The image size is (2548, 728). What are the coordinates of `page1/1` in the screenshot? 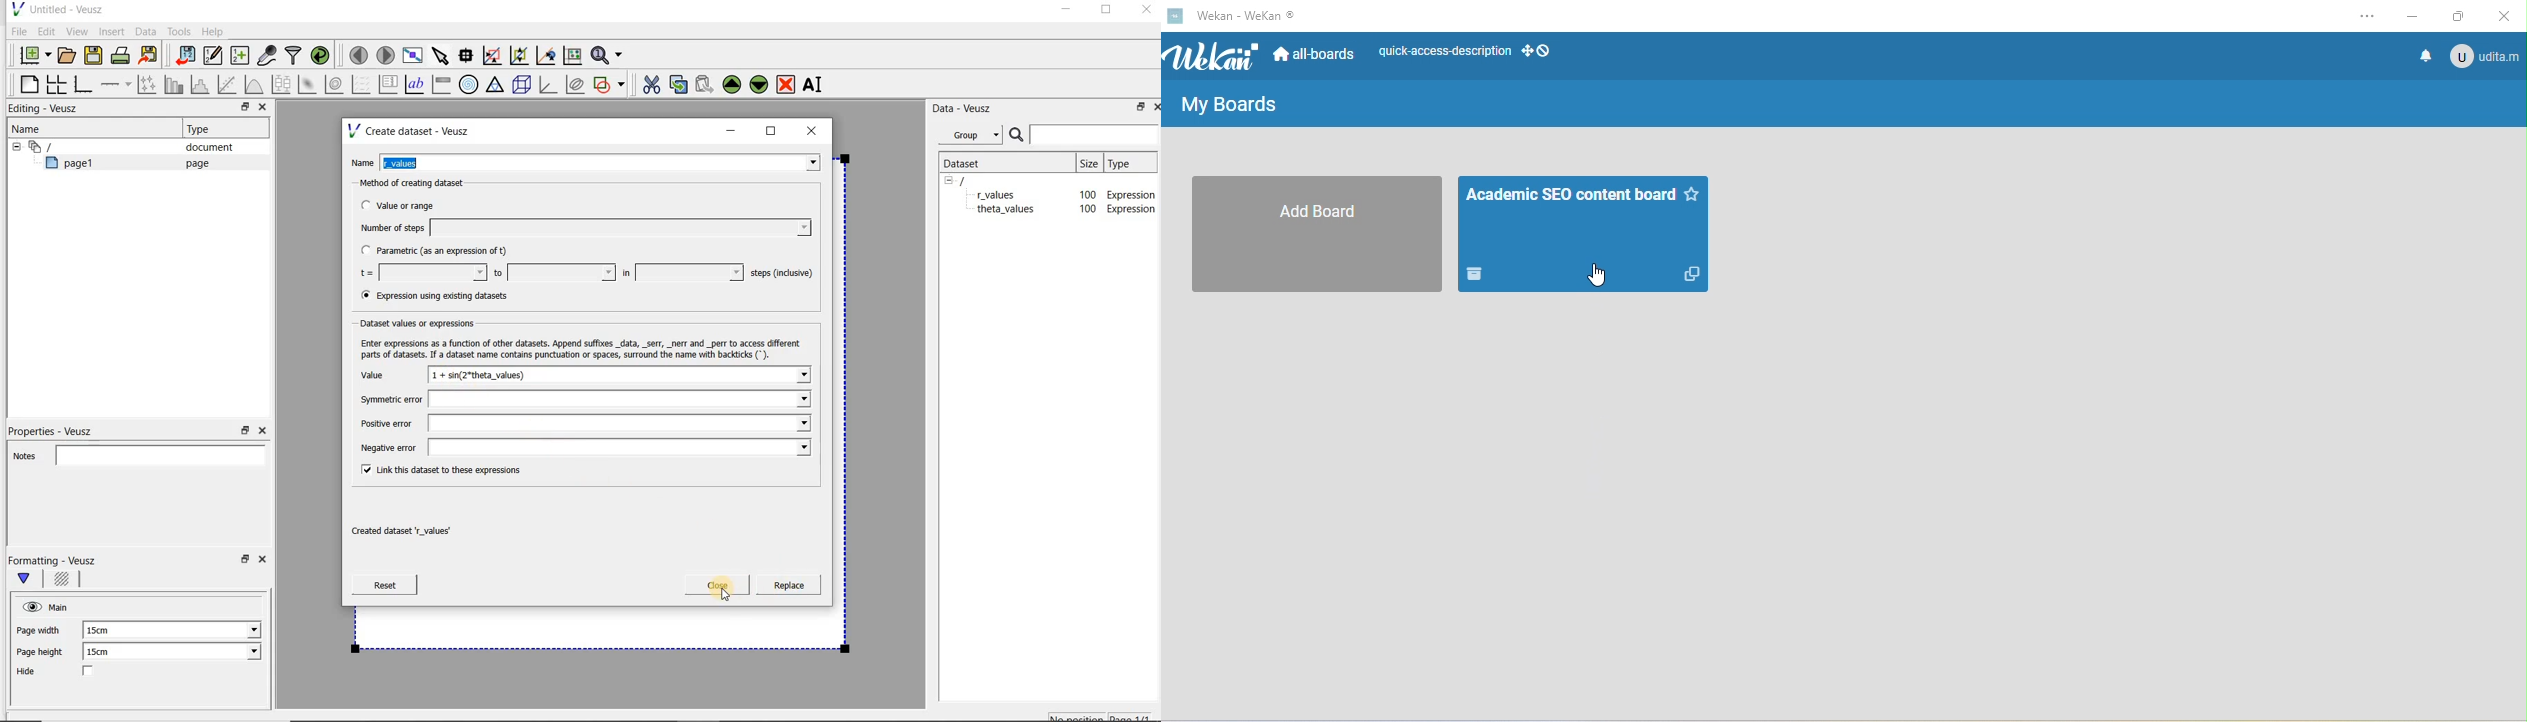 It's located at (1136, 716).